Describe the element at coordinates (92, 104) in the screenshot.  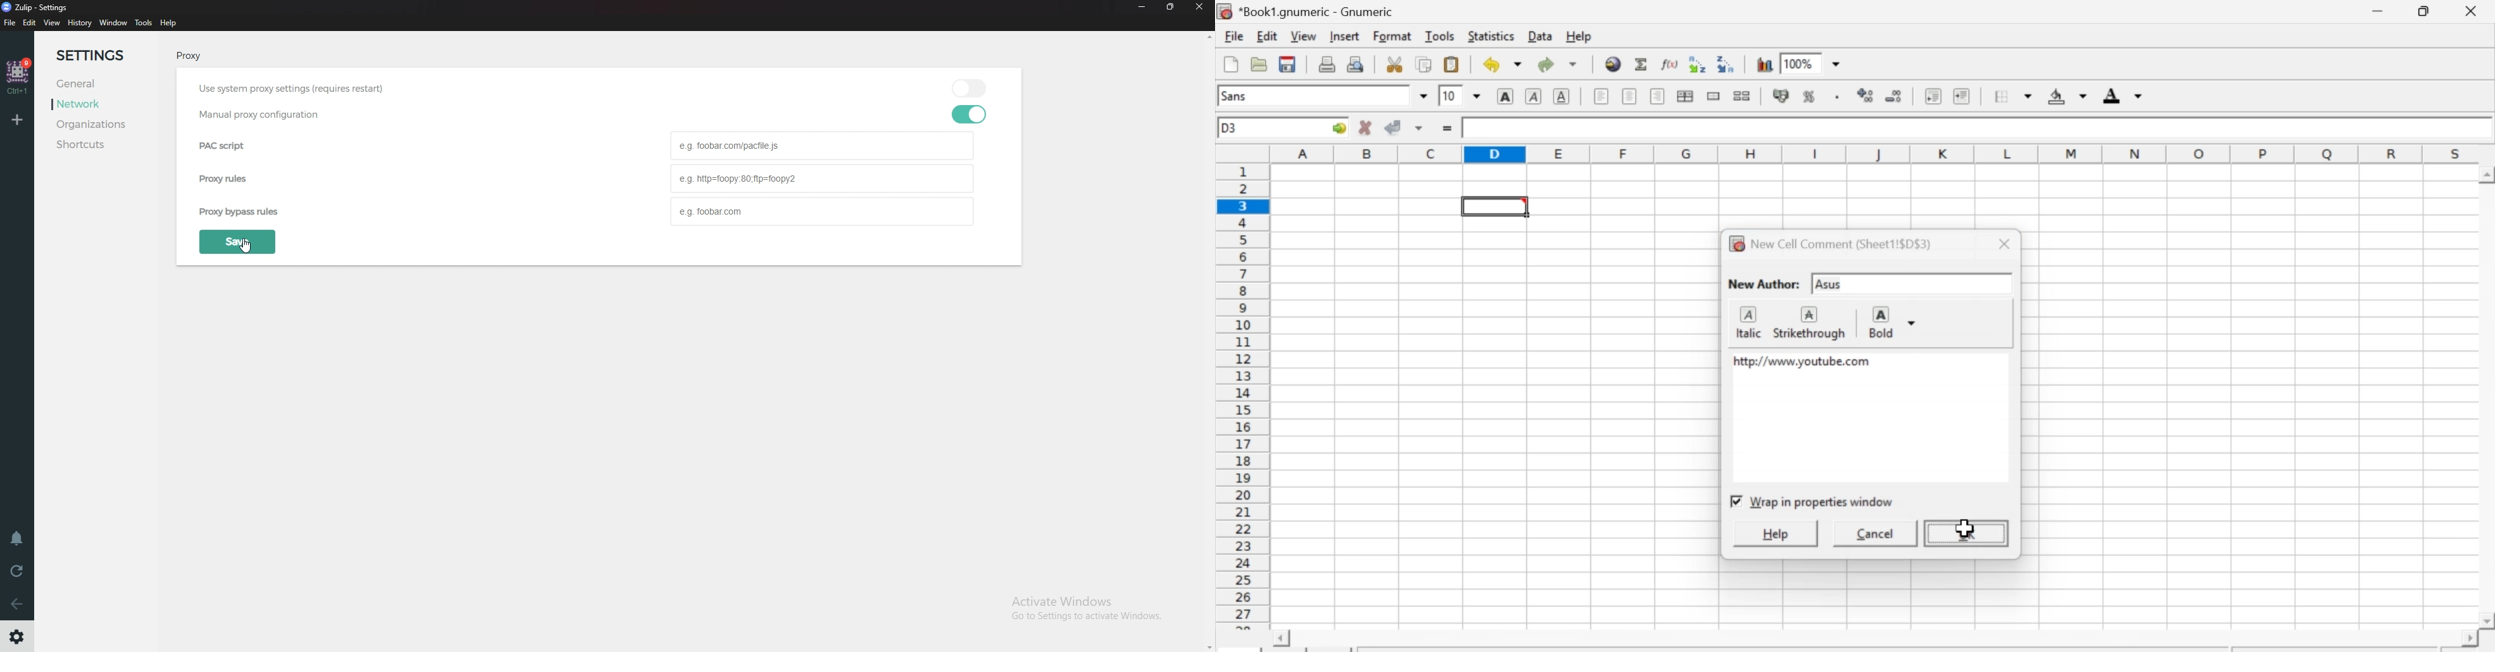
I see `Network` at that location.